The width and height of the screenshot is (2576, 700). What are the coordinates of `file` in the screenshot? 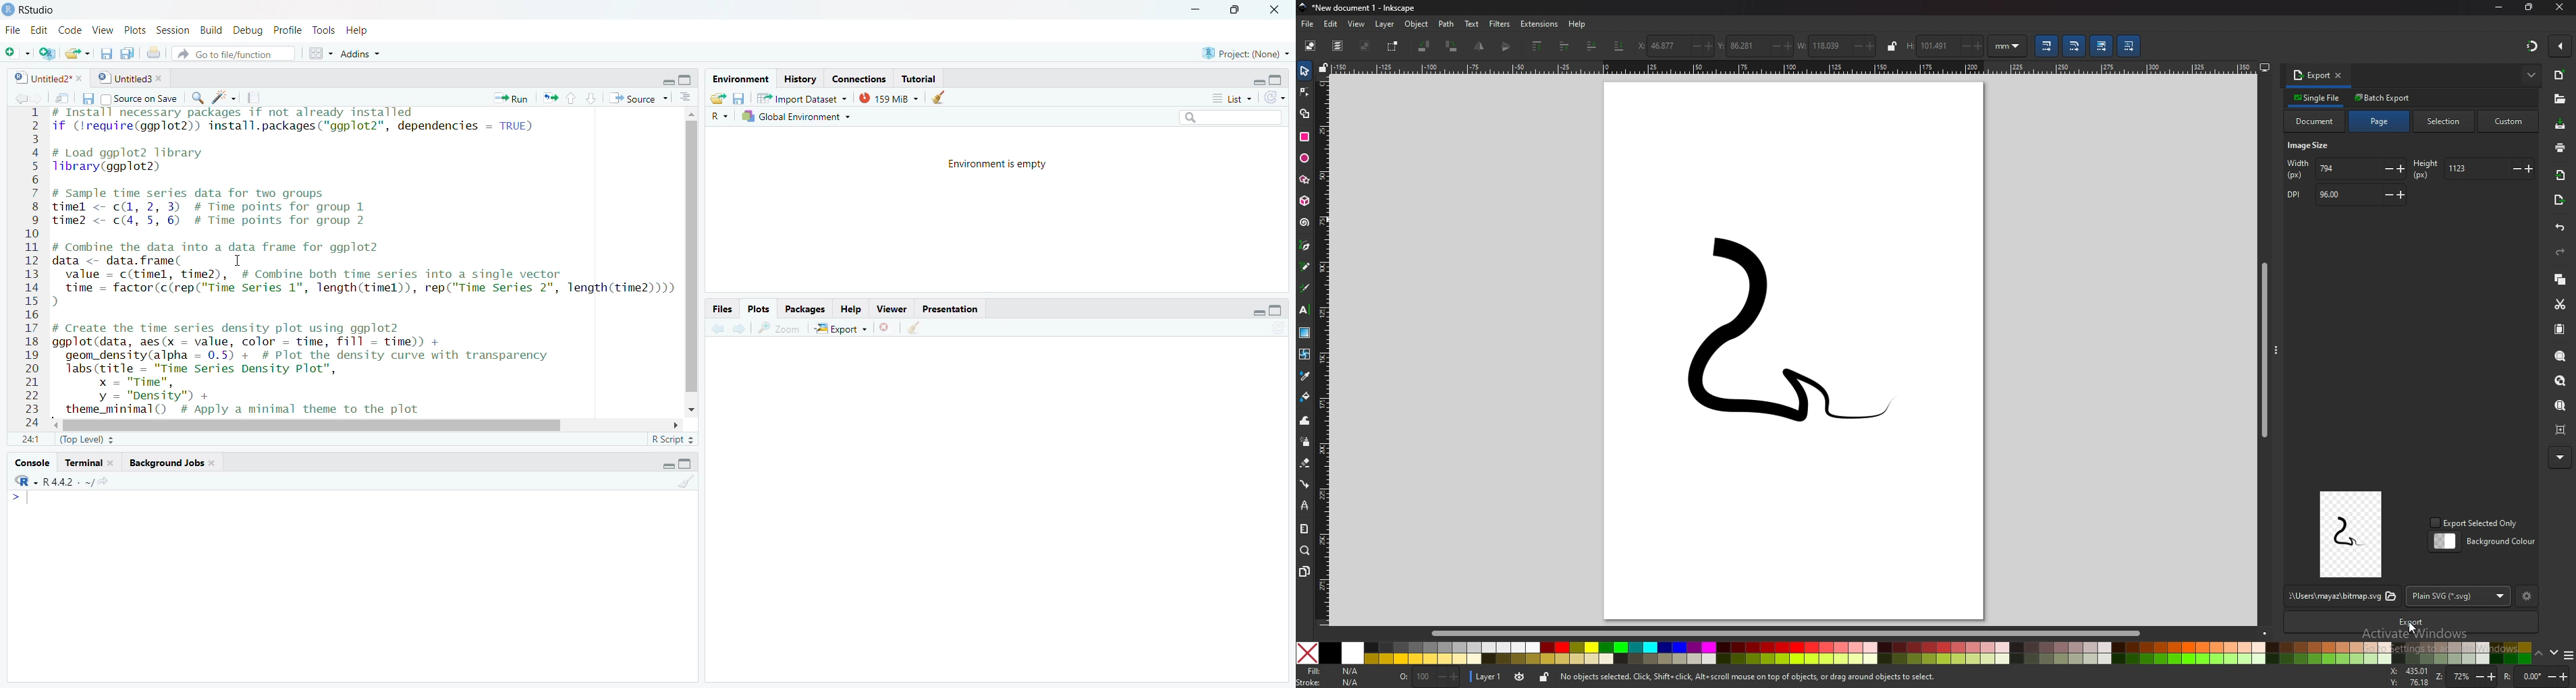 It's located at (1308, 25).